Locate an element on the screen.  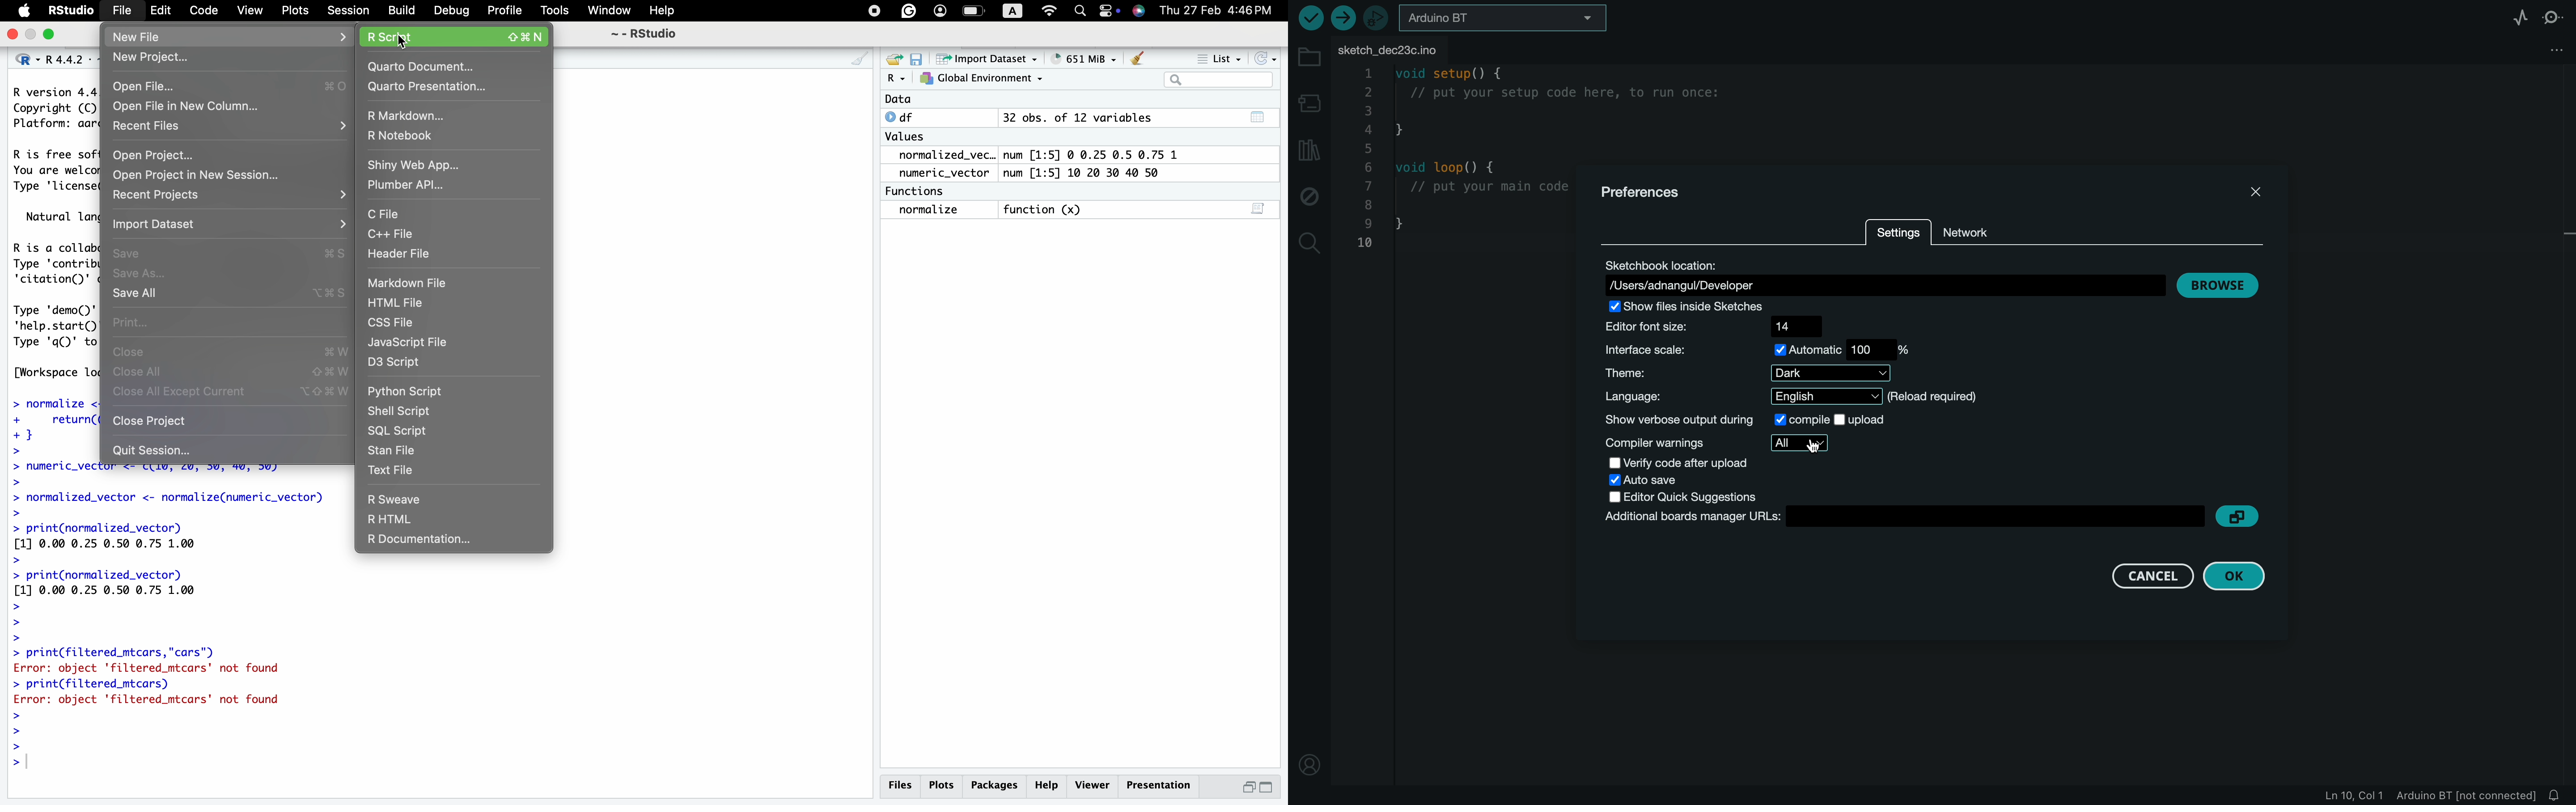
Text File is located at coordinates (394, 470).